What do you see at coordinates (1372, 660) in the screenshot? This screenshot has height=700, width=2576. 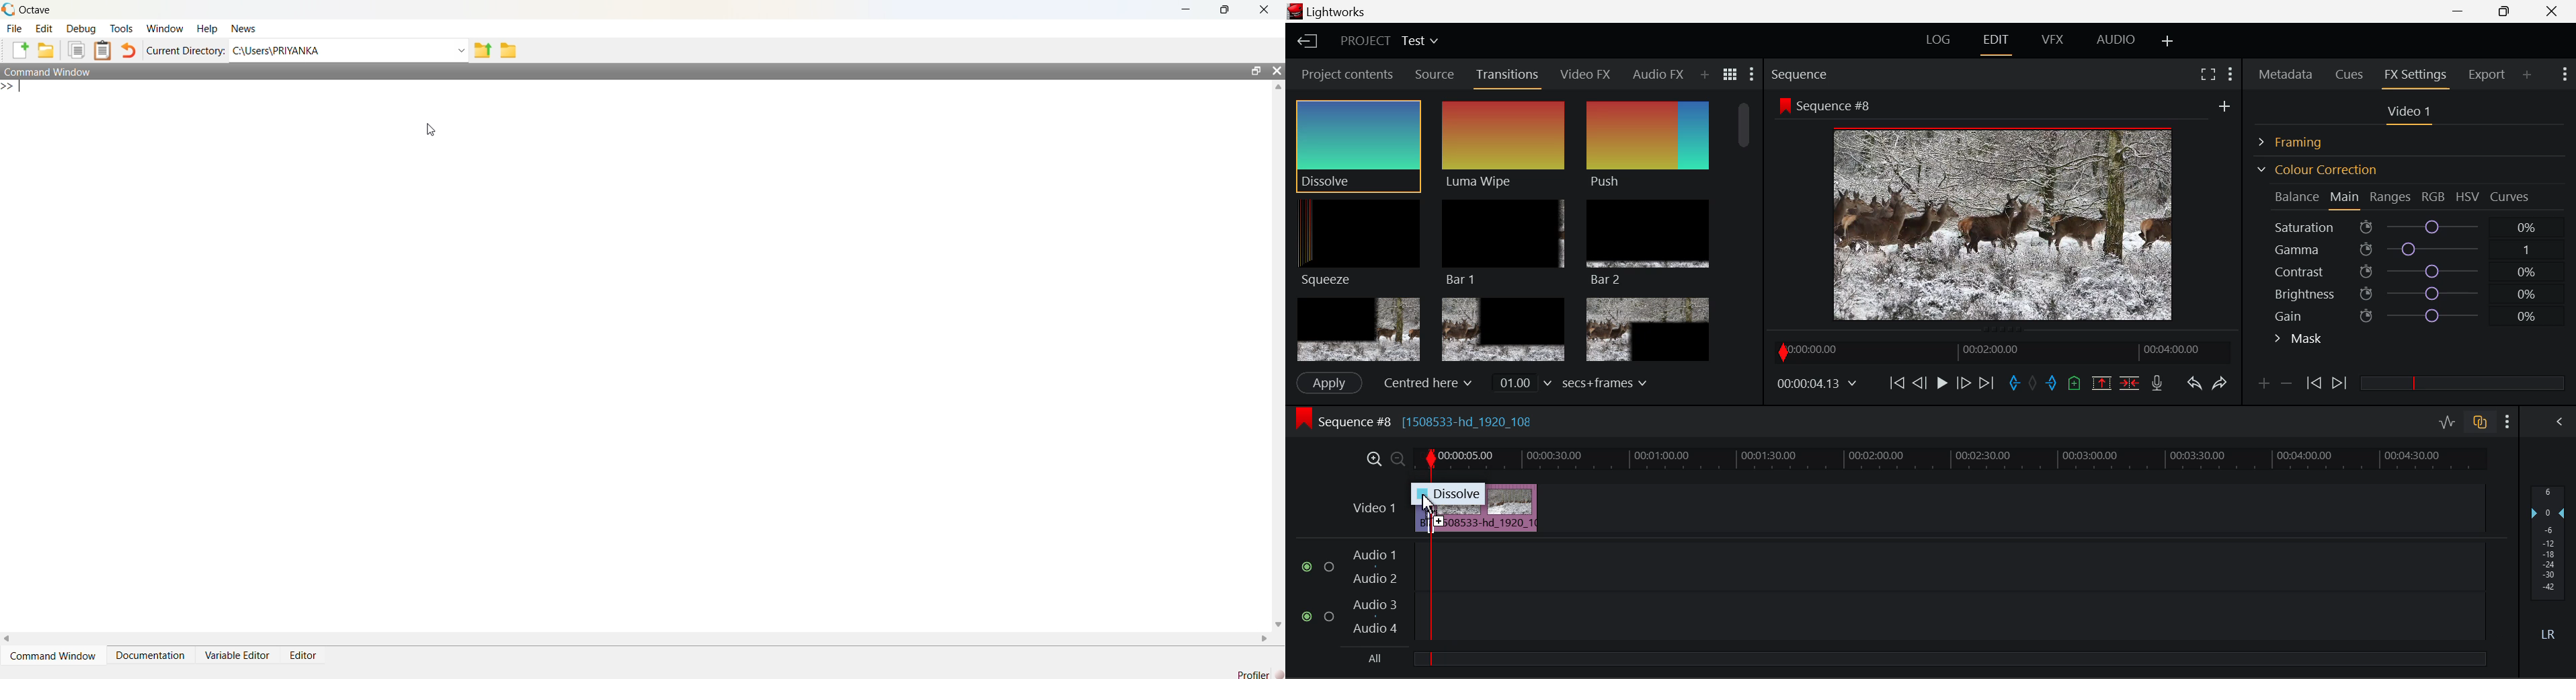 I see `All` at bounding box center [1372, 660].